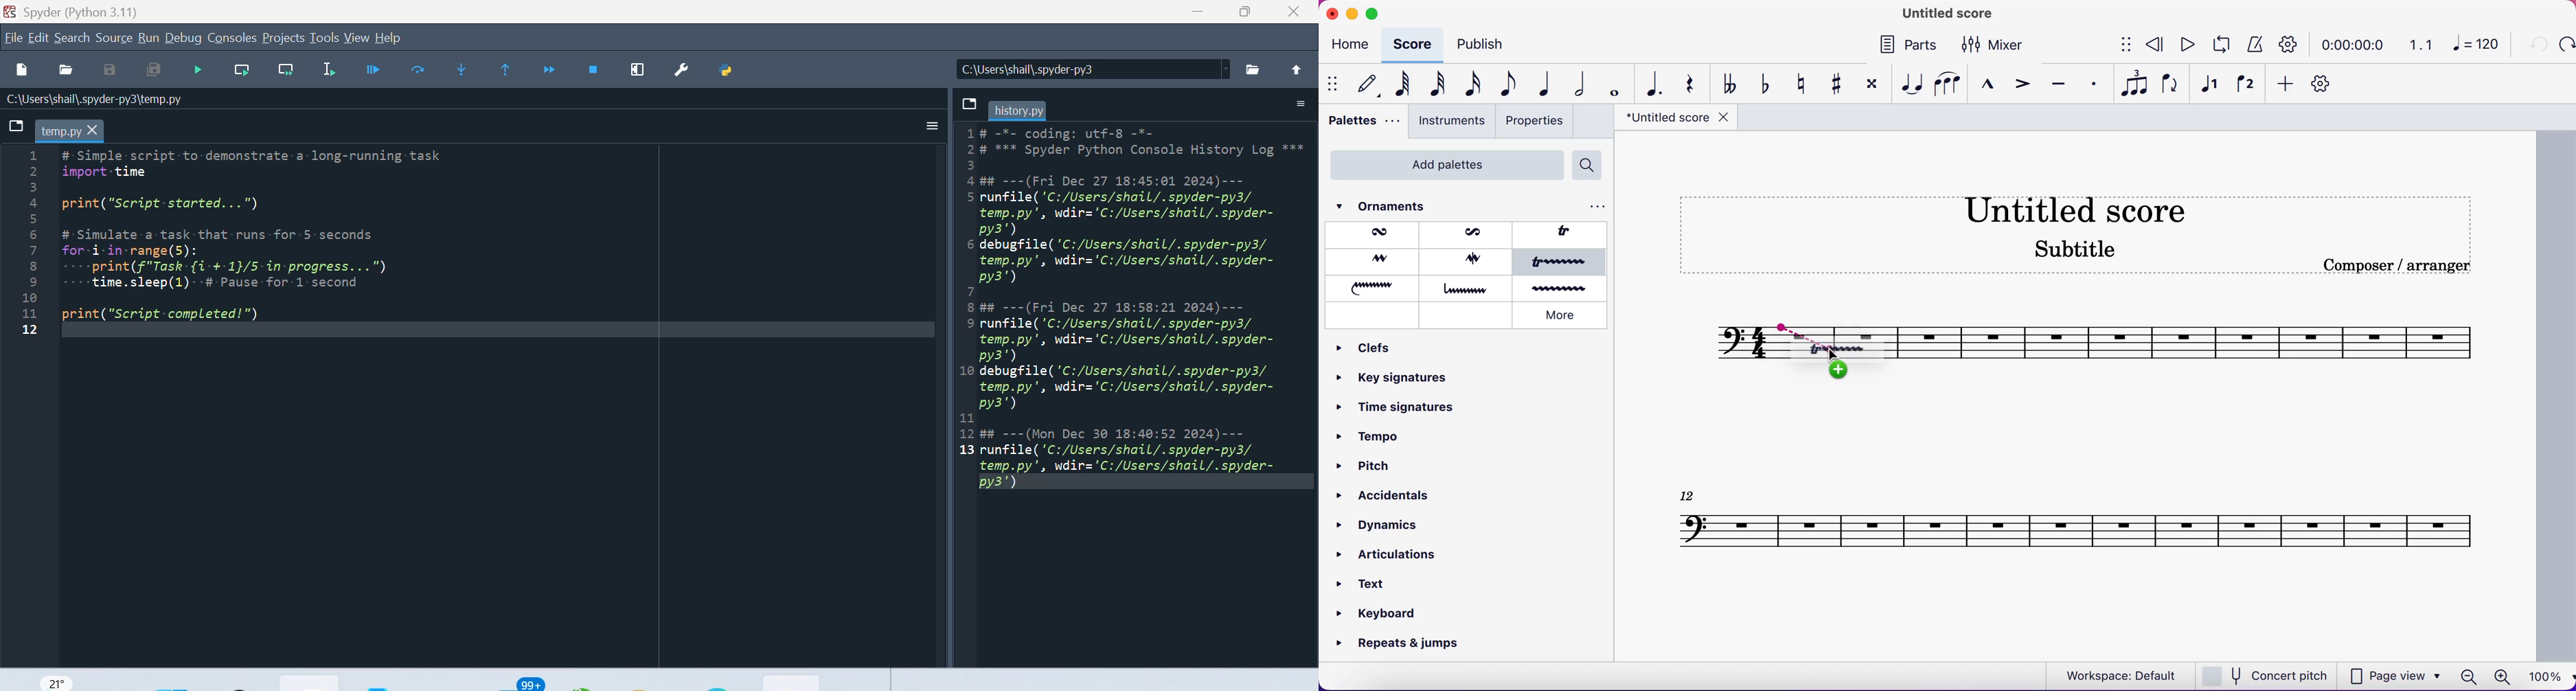  Describe the element at coordinates (2000, 44) in the screenshot. I see `mixer` at that location.